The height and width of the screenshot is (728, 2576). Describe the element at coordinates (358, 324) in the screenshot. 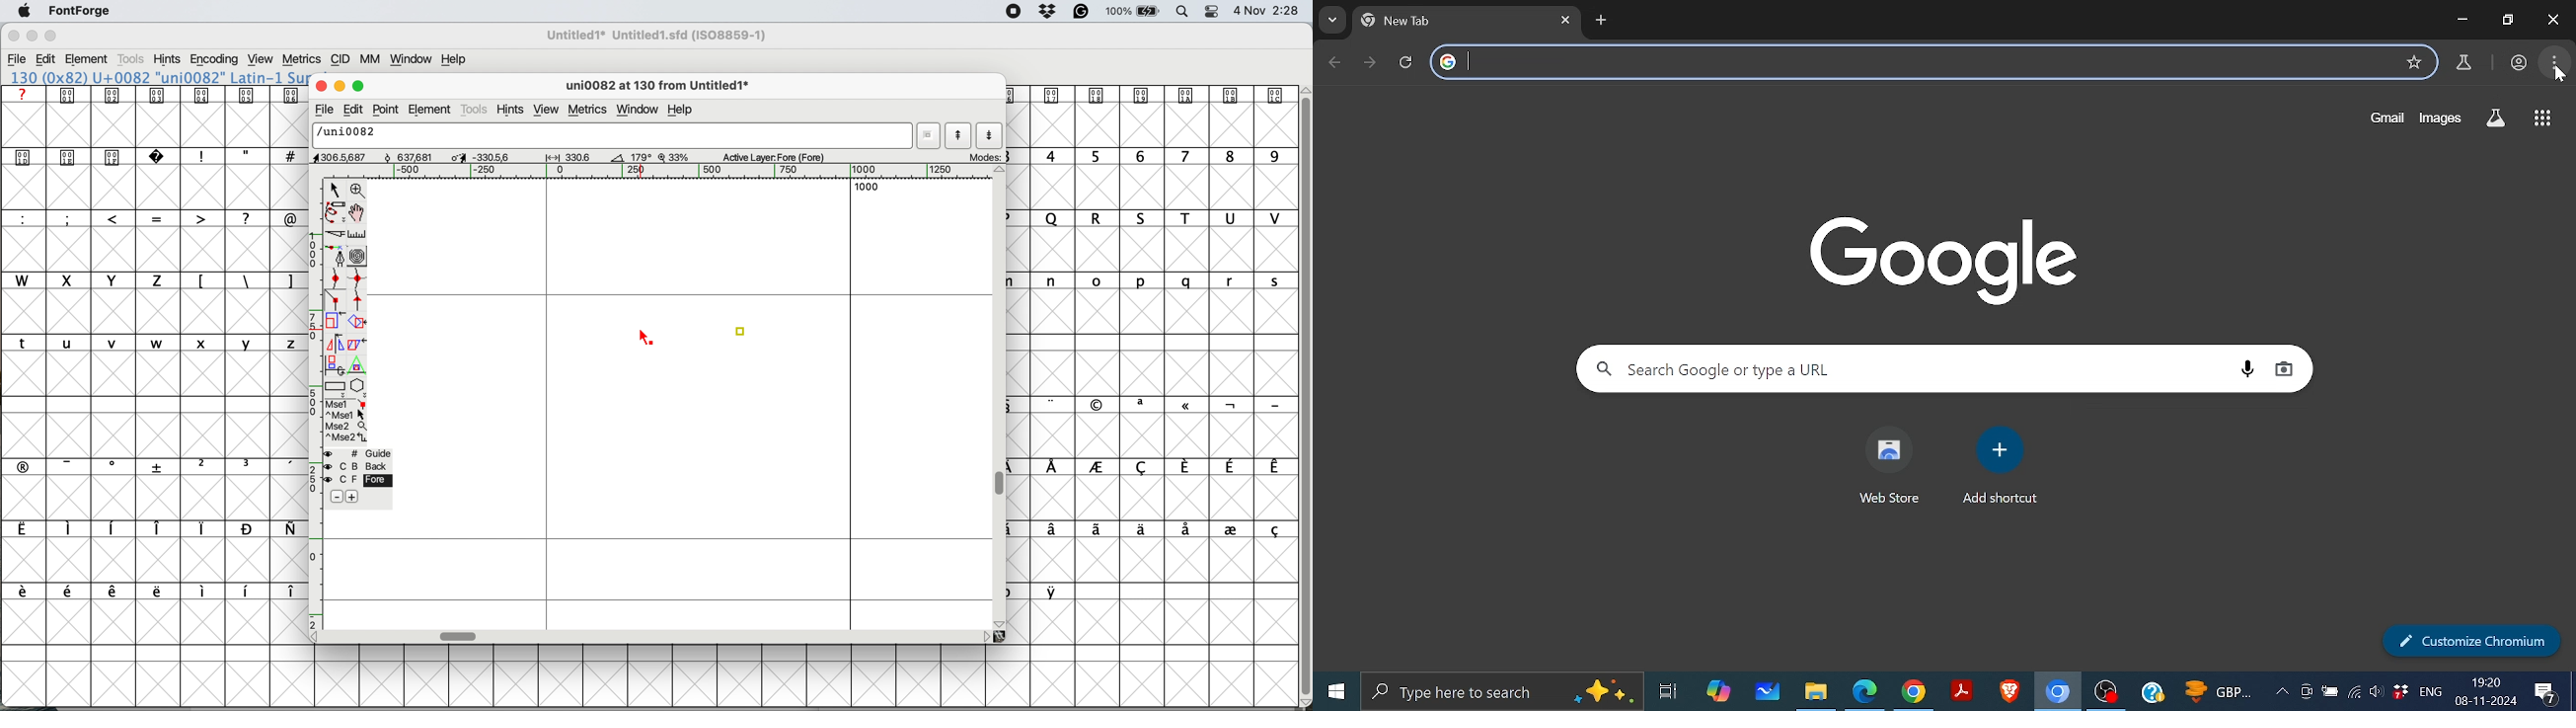

I see `rotate the selection` at that location.